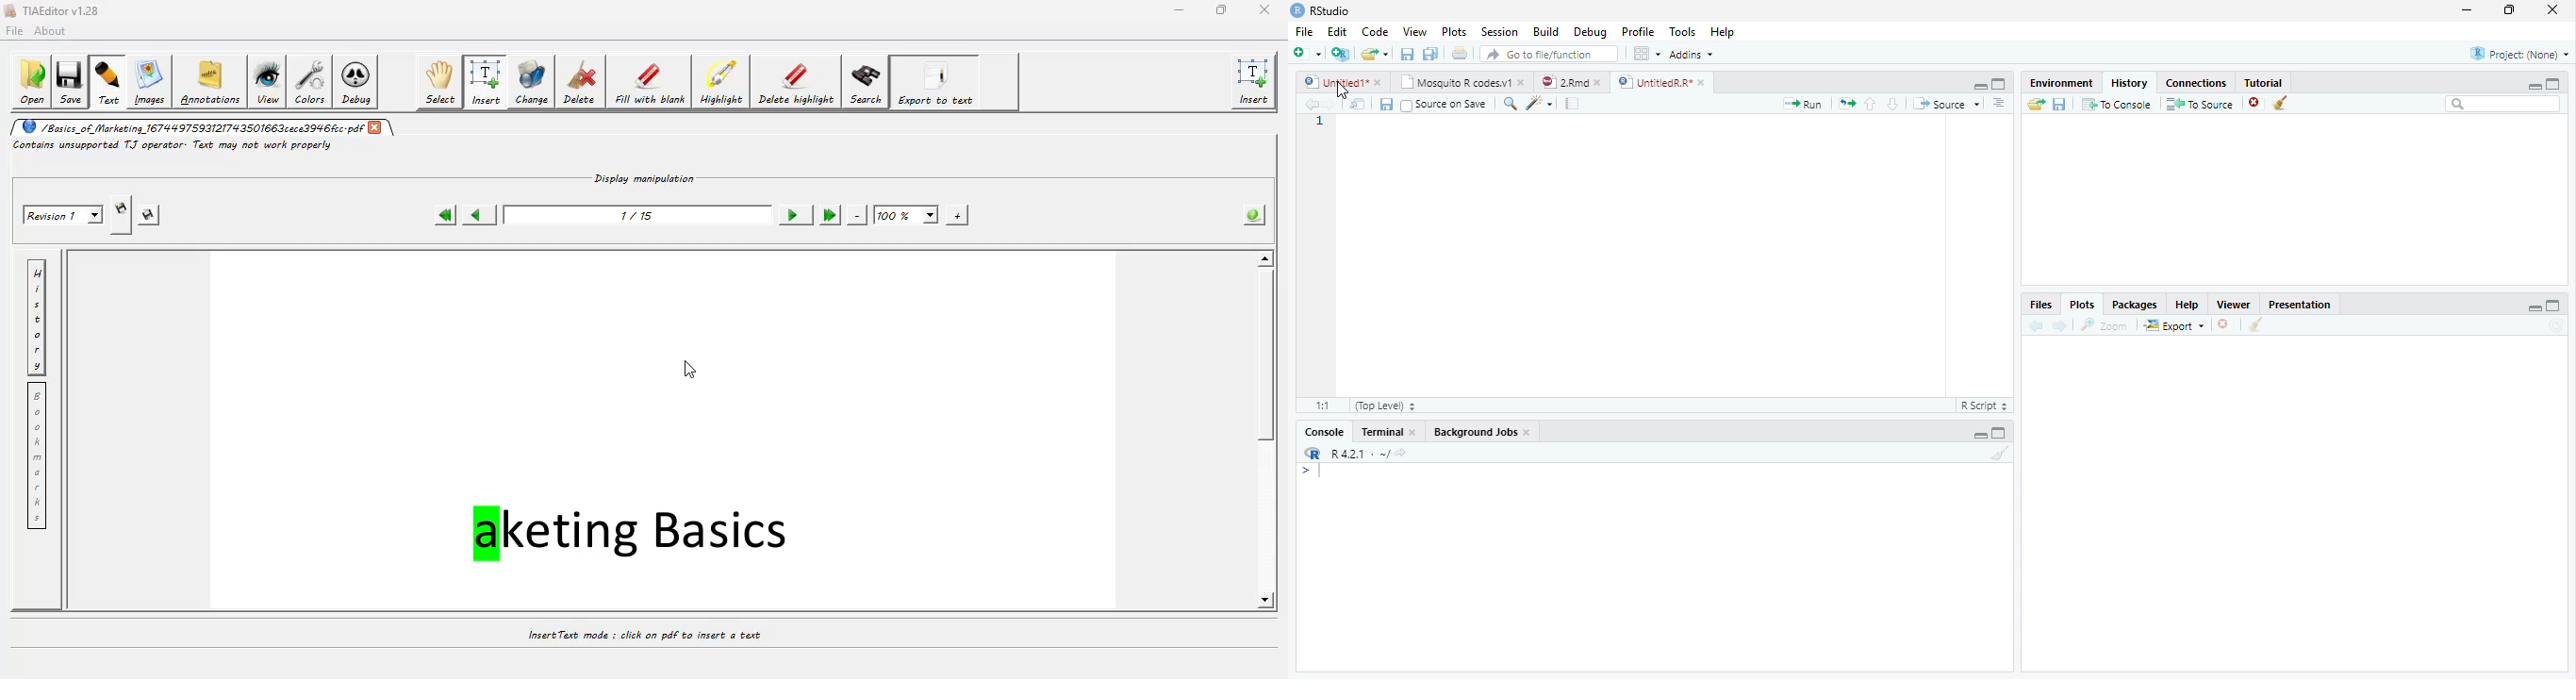 The width and height of the screenshot is (2576, 700). I want to click on Debug, so click(1590, 31).